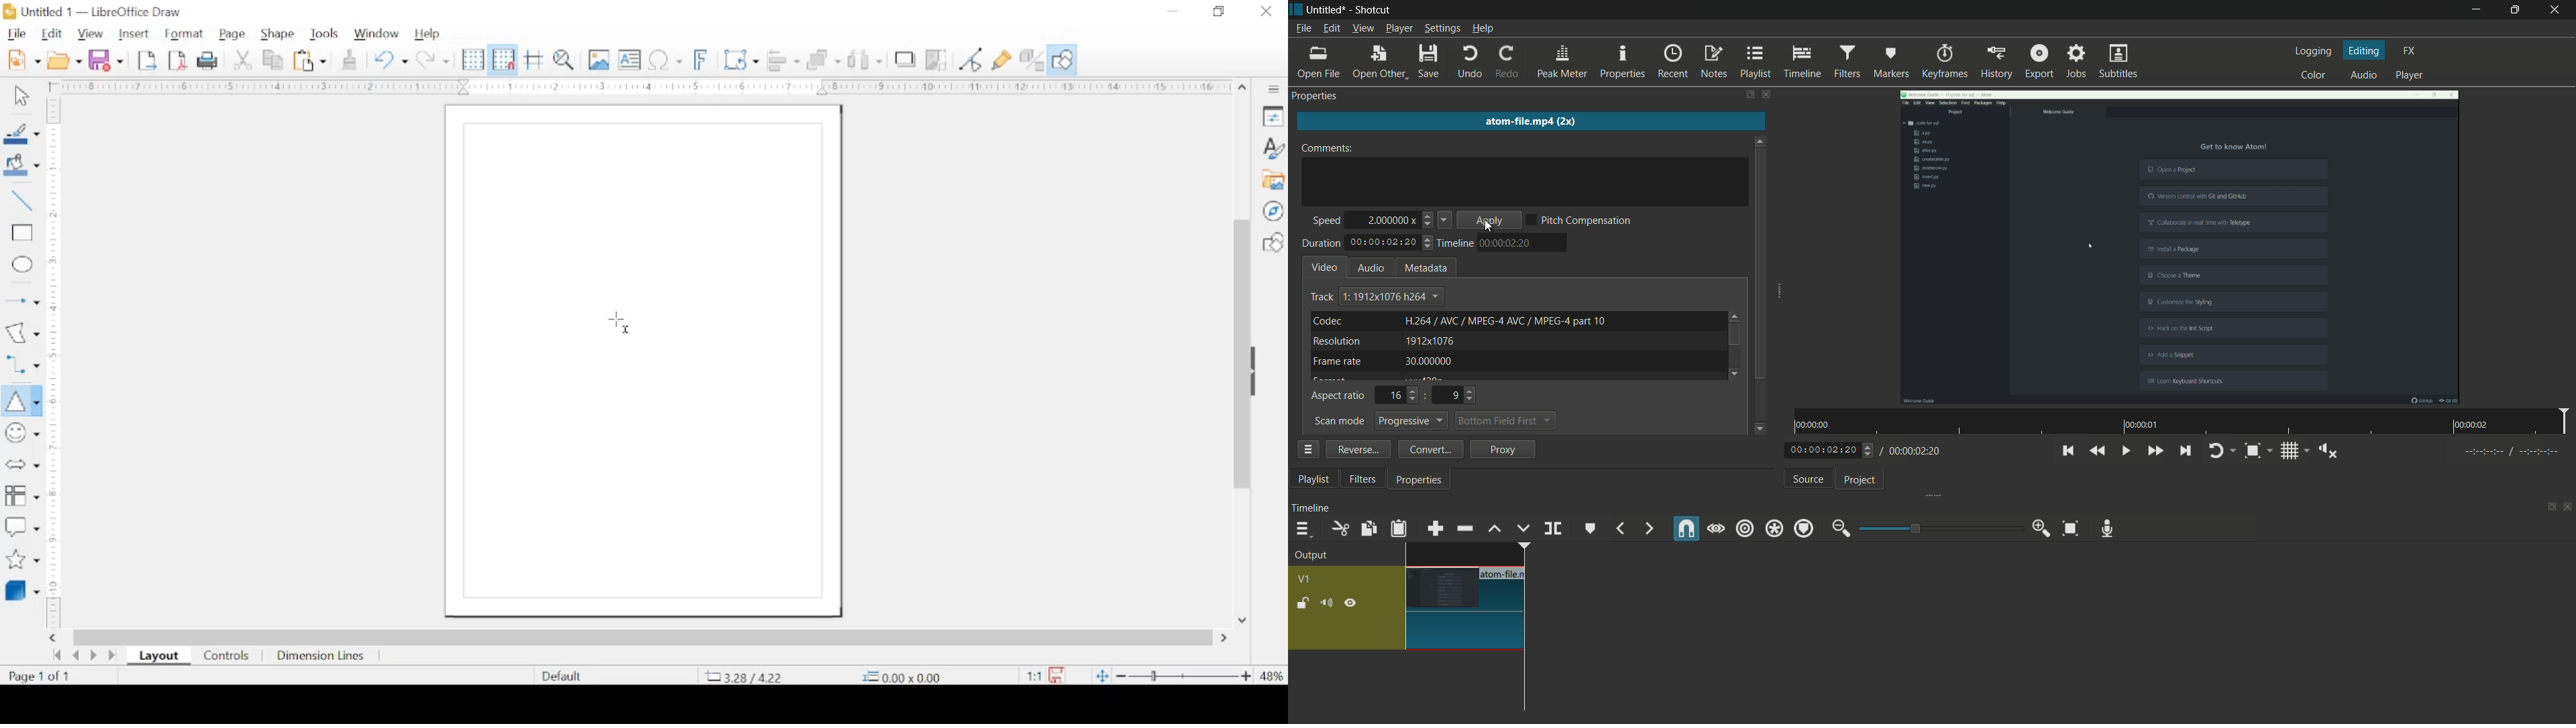 This screenshot has height=728, width=2576. What do you see at coordinates (2184, 422) in the screenshot?
I see `time` at bounding box center [2184, 422].